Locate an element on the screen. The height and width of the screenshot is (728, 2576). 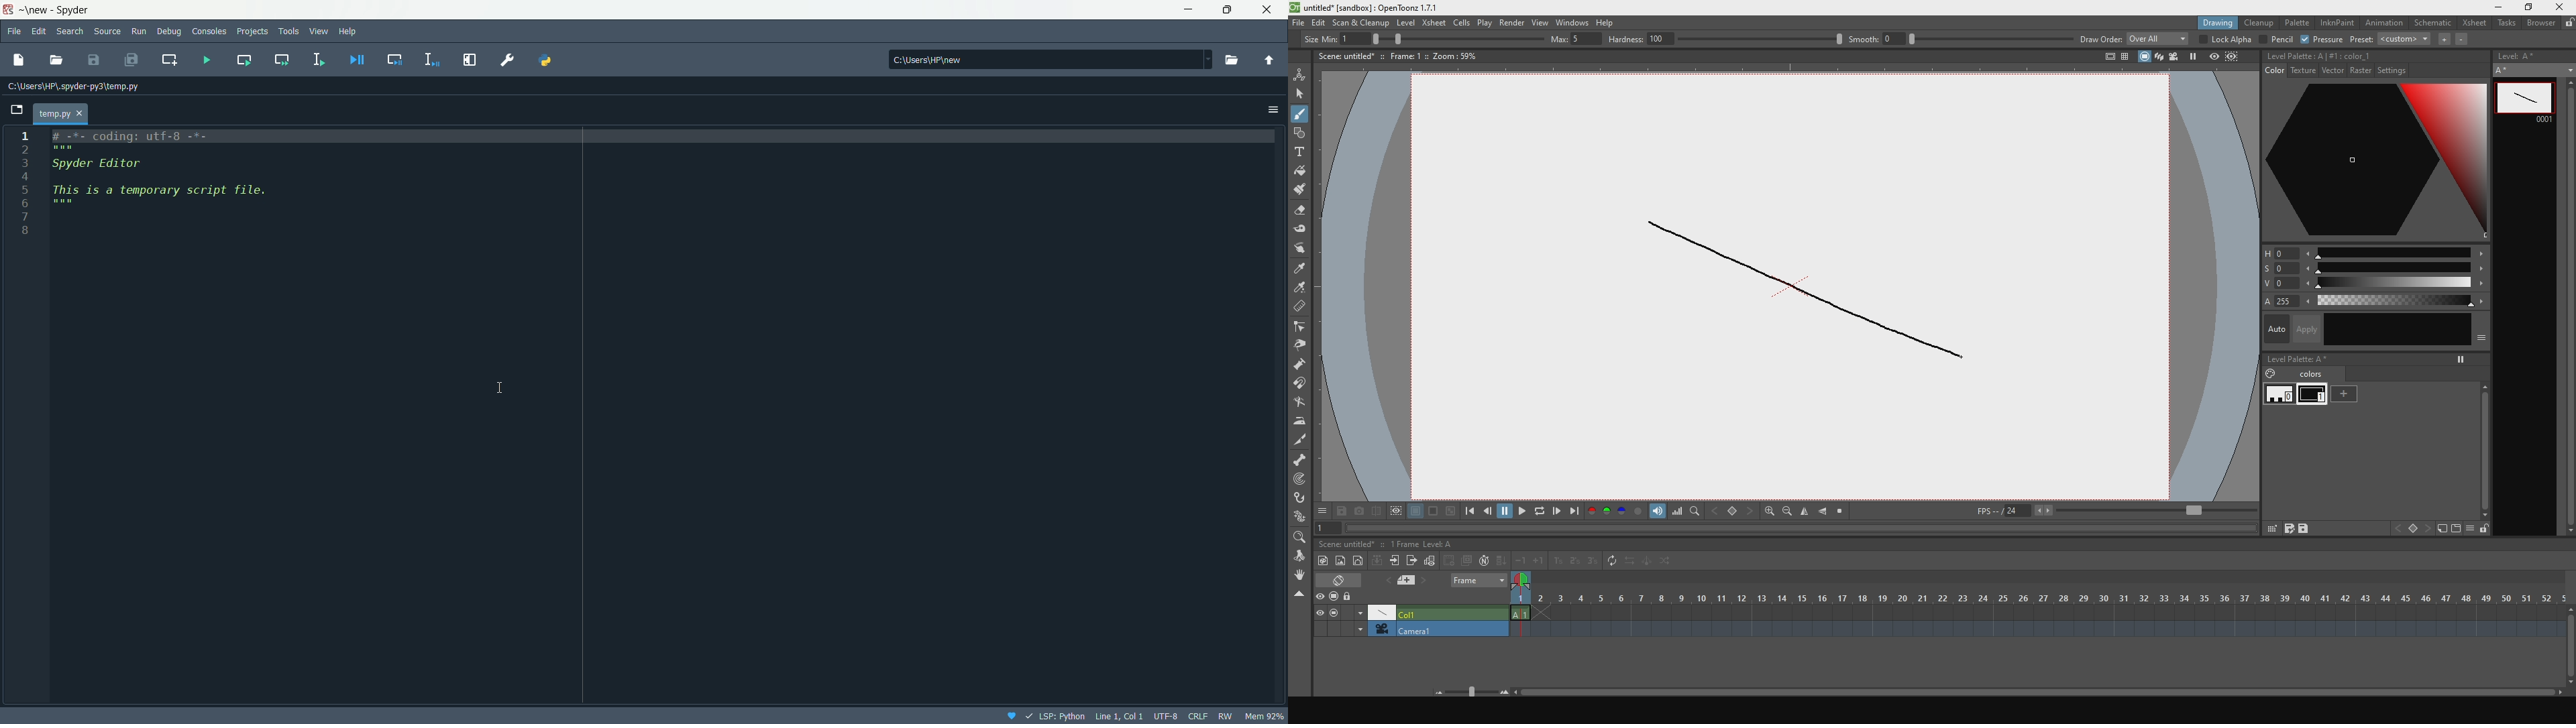
line numbers is located at coordinates (25, 184).